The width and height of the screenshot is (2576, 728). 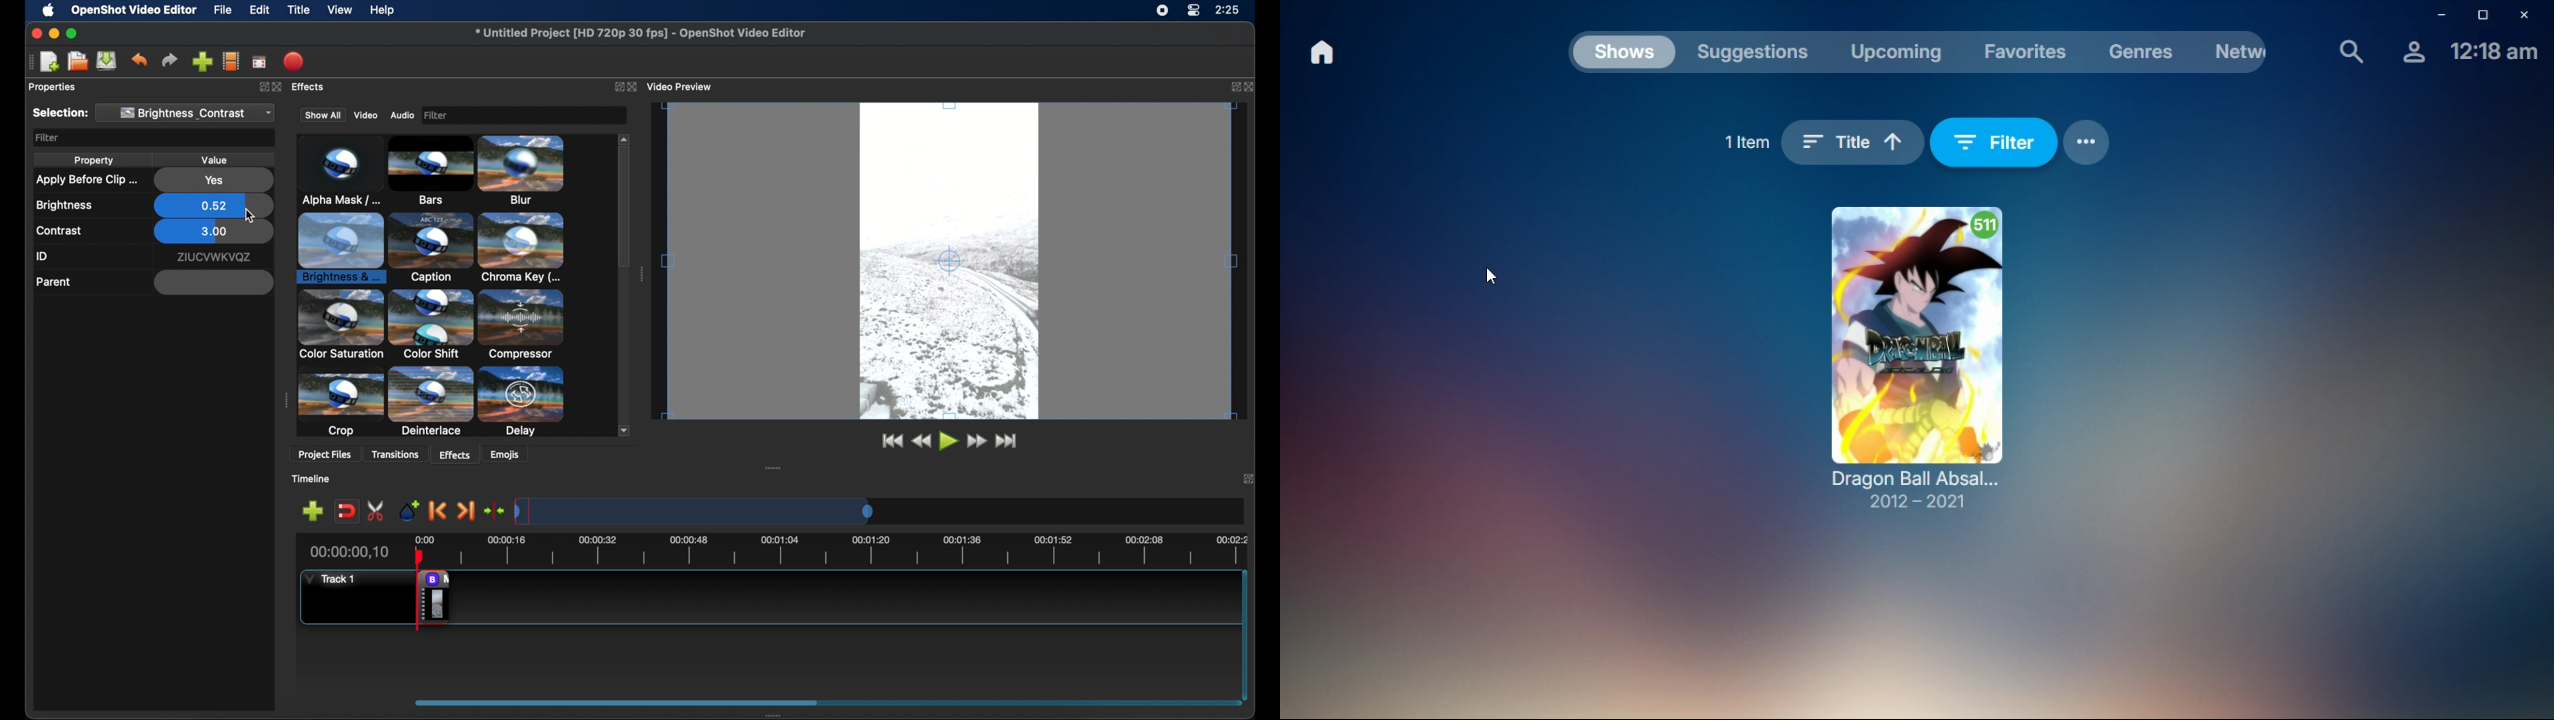 What do you see at coordinates (525, 401) in the screenshot?
I see `hue` at bounding box center [525, 401].